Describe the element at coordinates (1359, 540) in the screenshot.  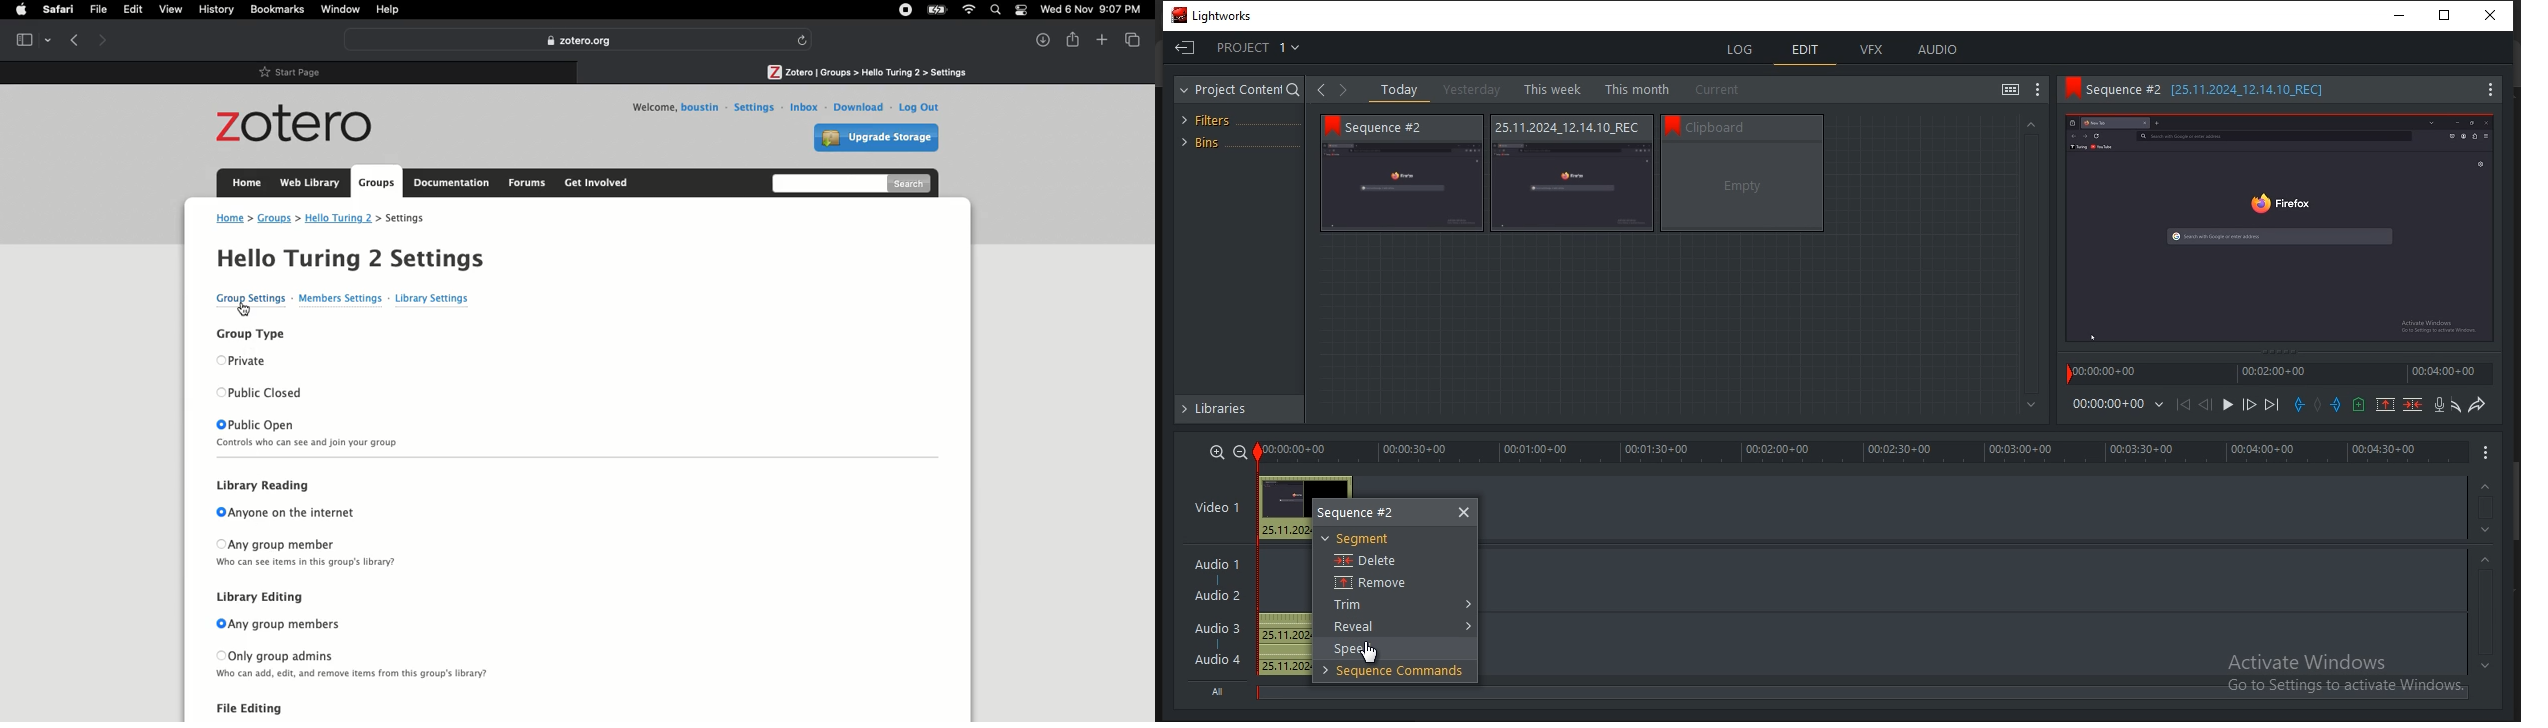
I see `segment` at that location.